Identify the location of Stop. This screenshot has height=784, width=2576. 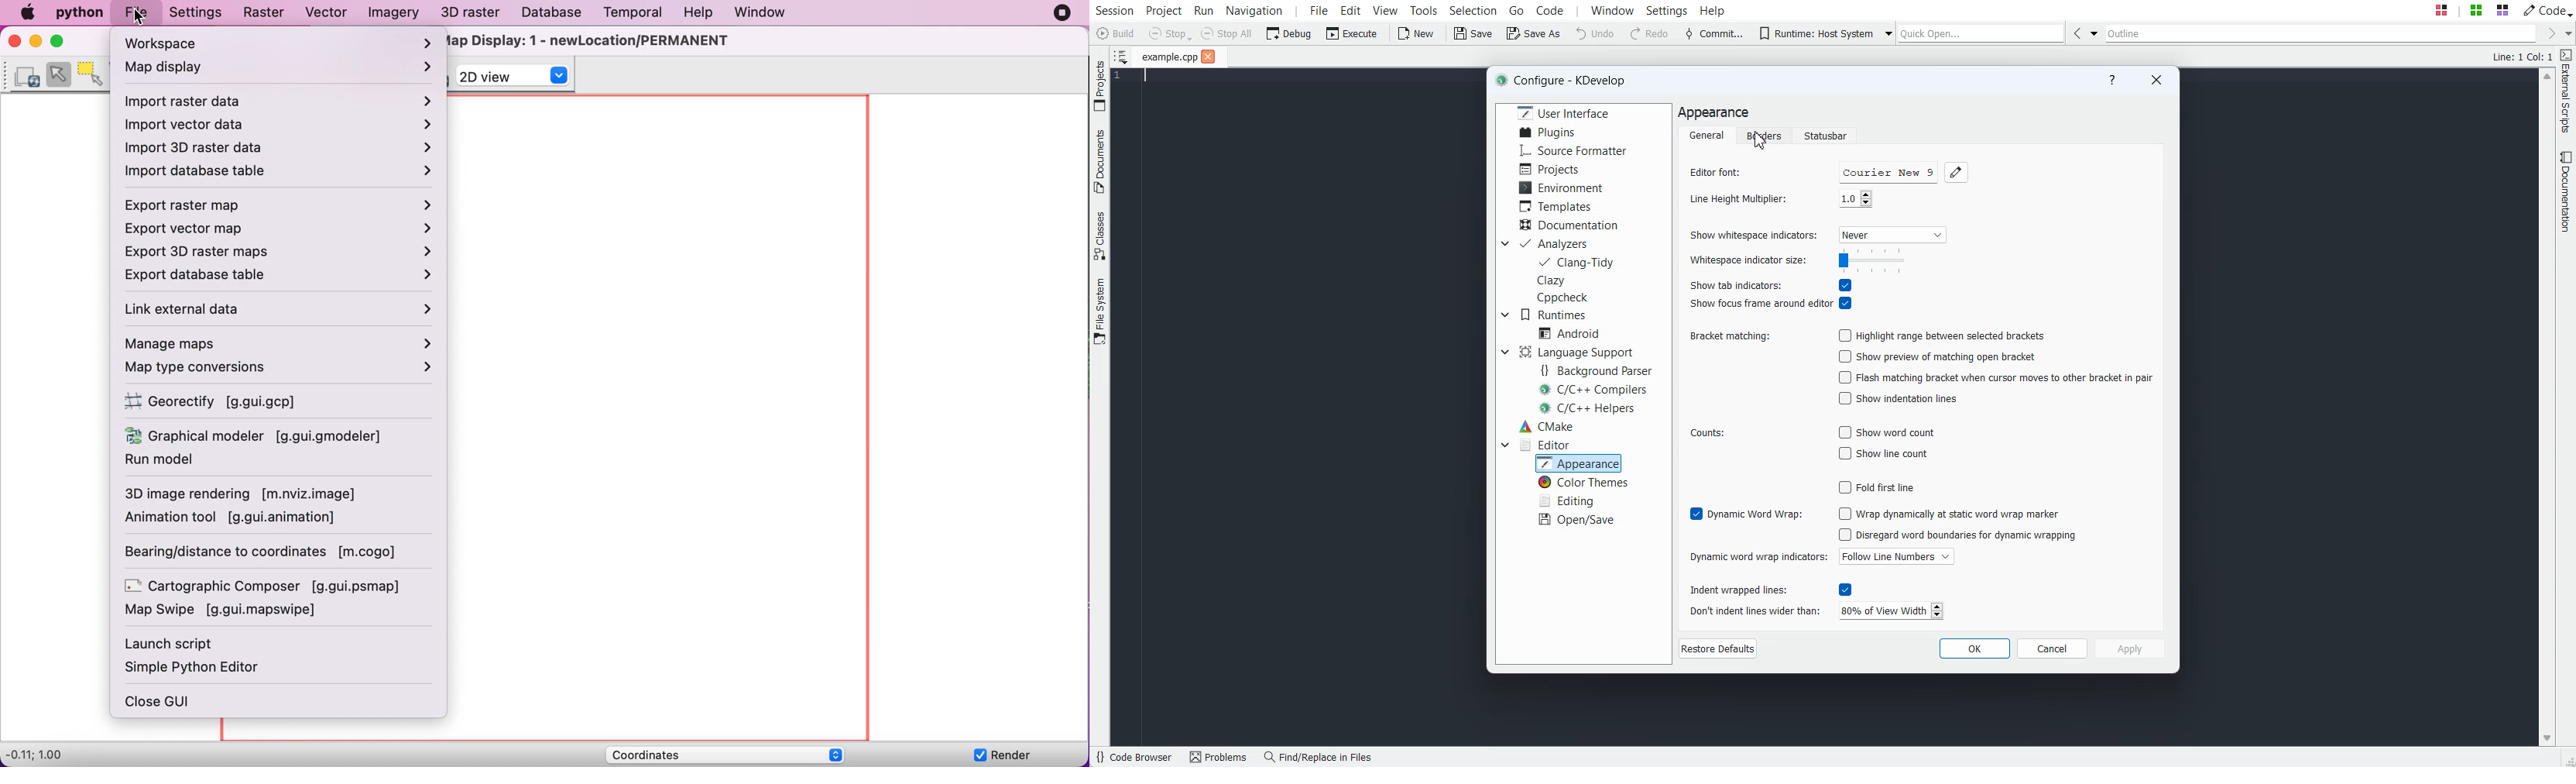
(1170, 34).